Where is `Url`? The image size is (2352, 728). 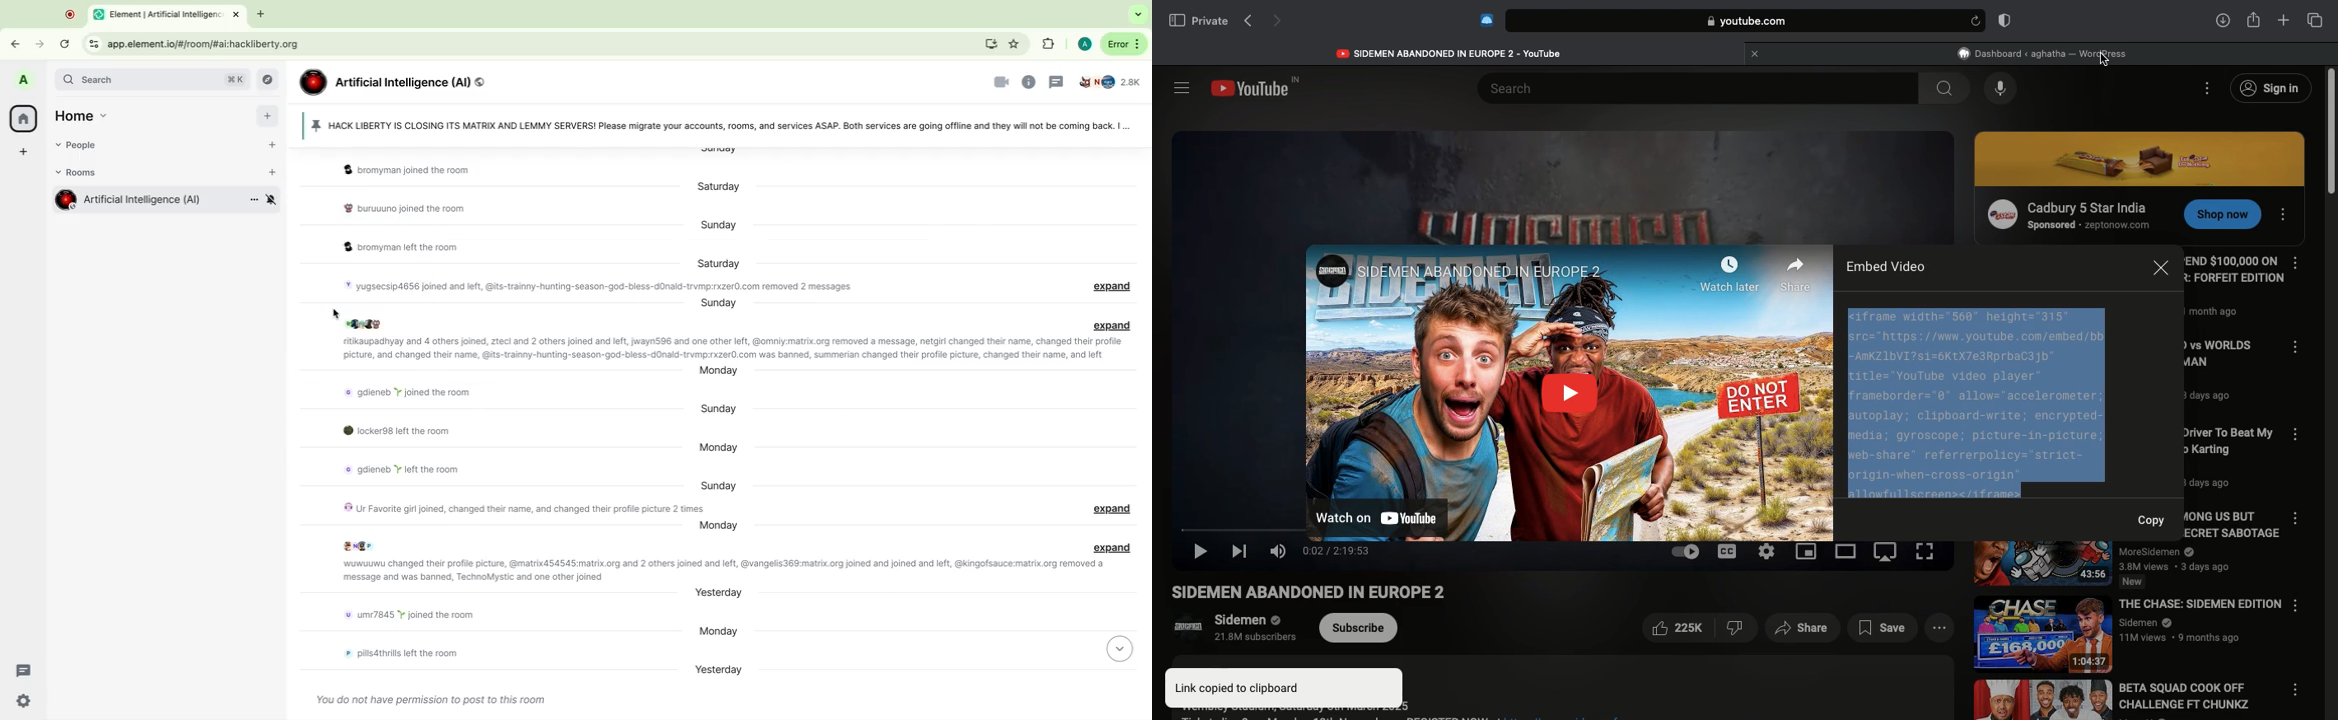
Url is located at coordinates (190, 43).